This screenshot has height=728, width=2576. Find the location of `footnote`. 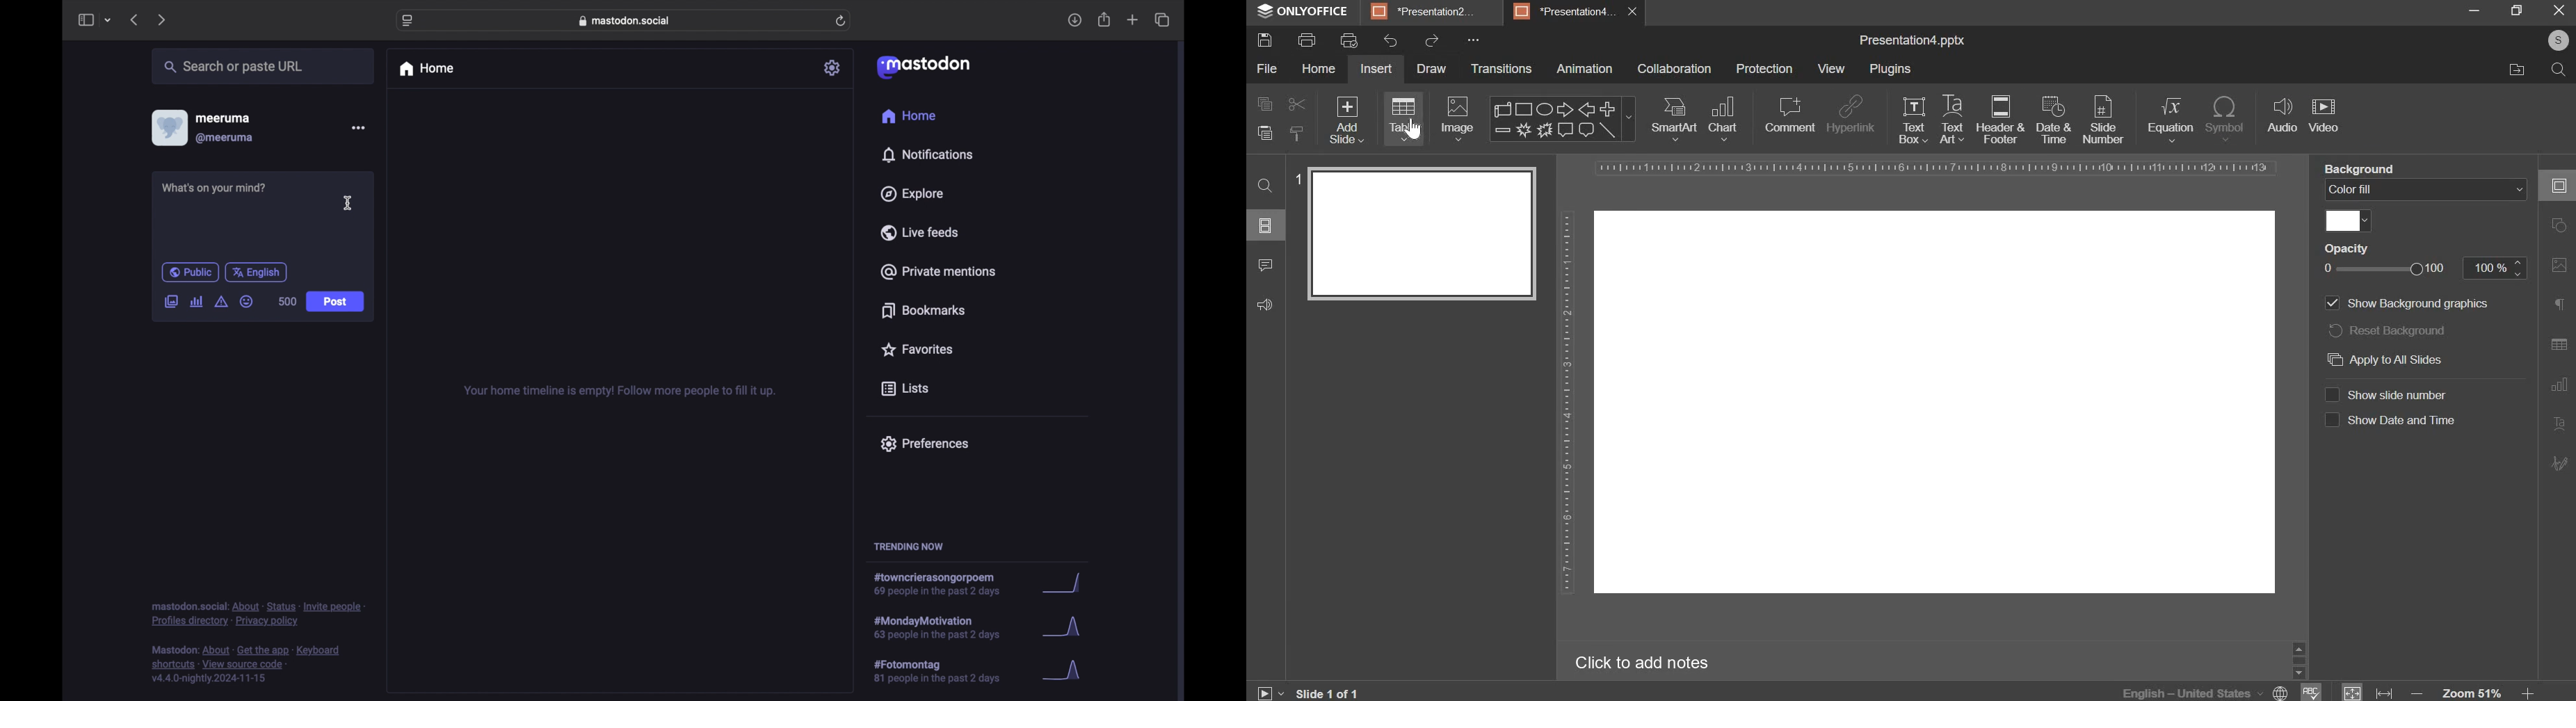

footnote is located at coordinates (248, 665).